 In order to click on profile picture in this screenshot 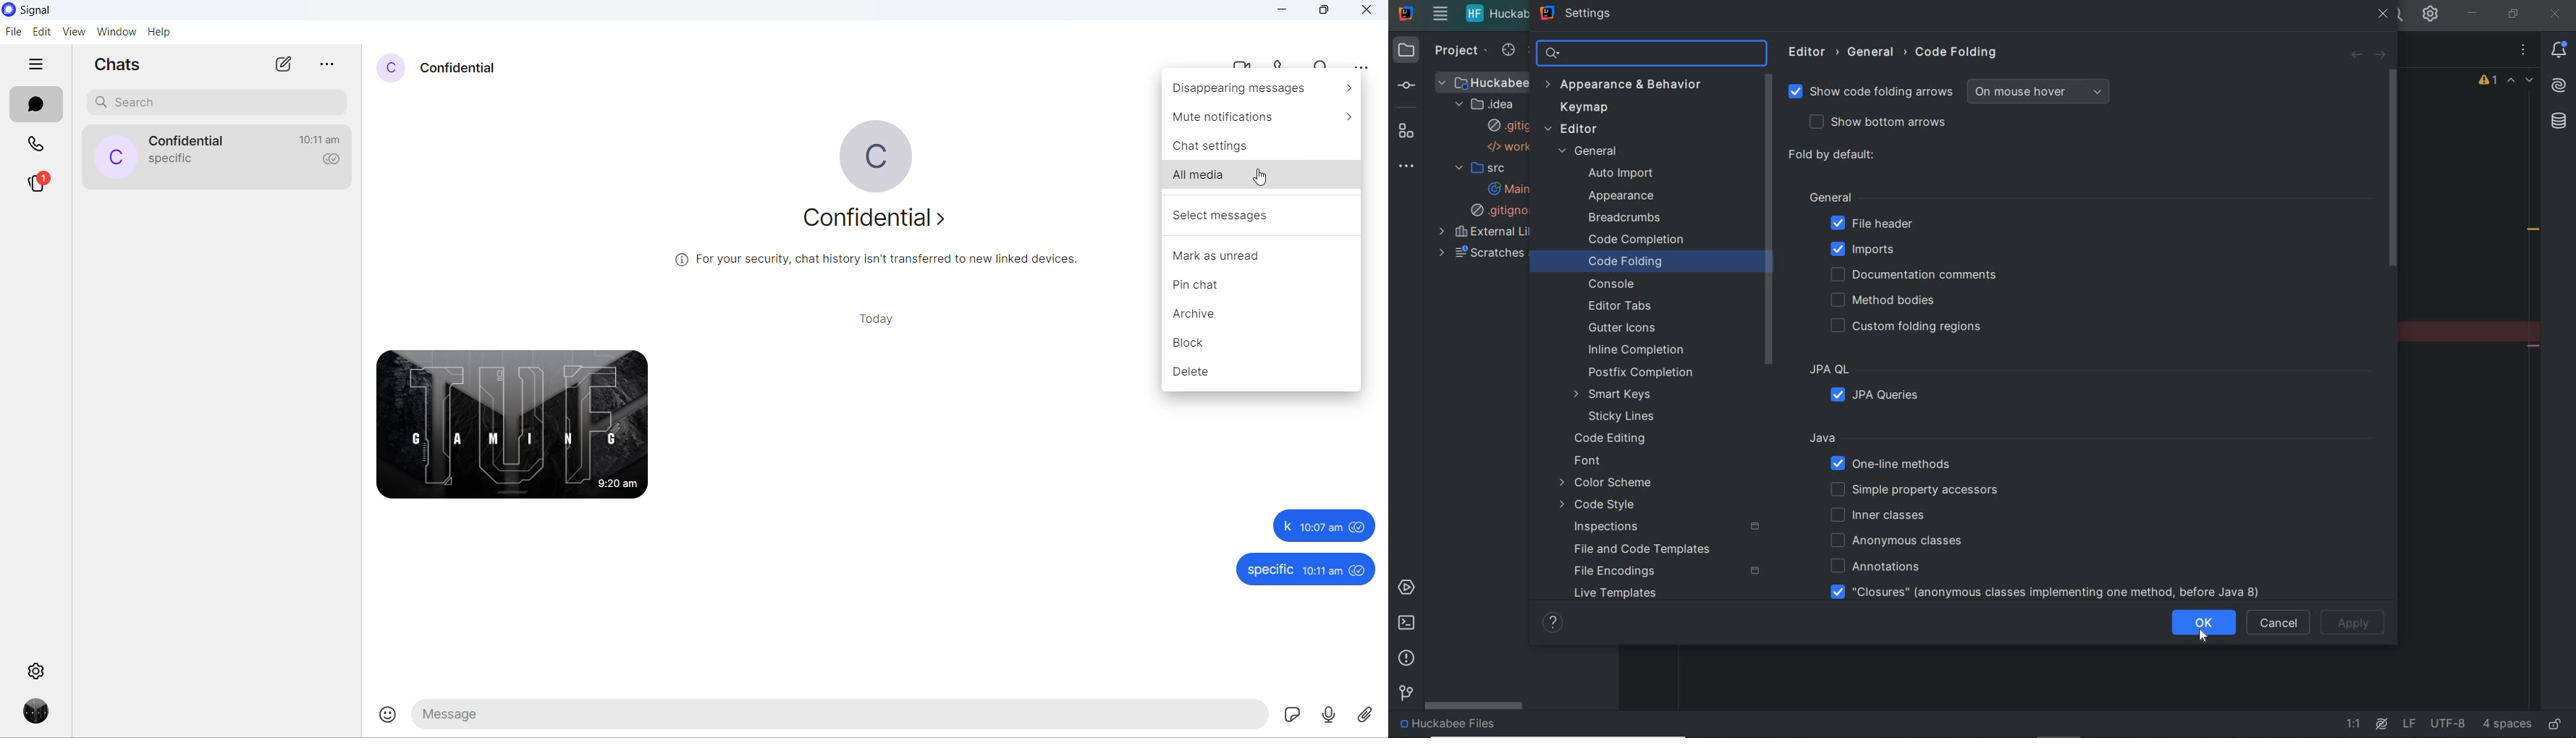, I will do `click(117, 158)`.